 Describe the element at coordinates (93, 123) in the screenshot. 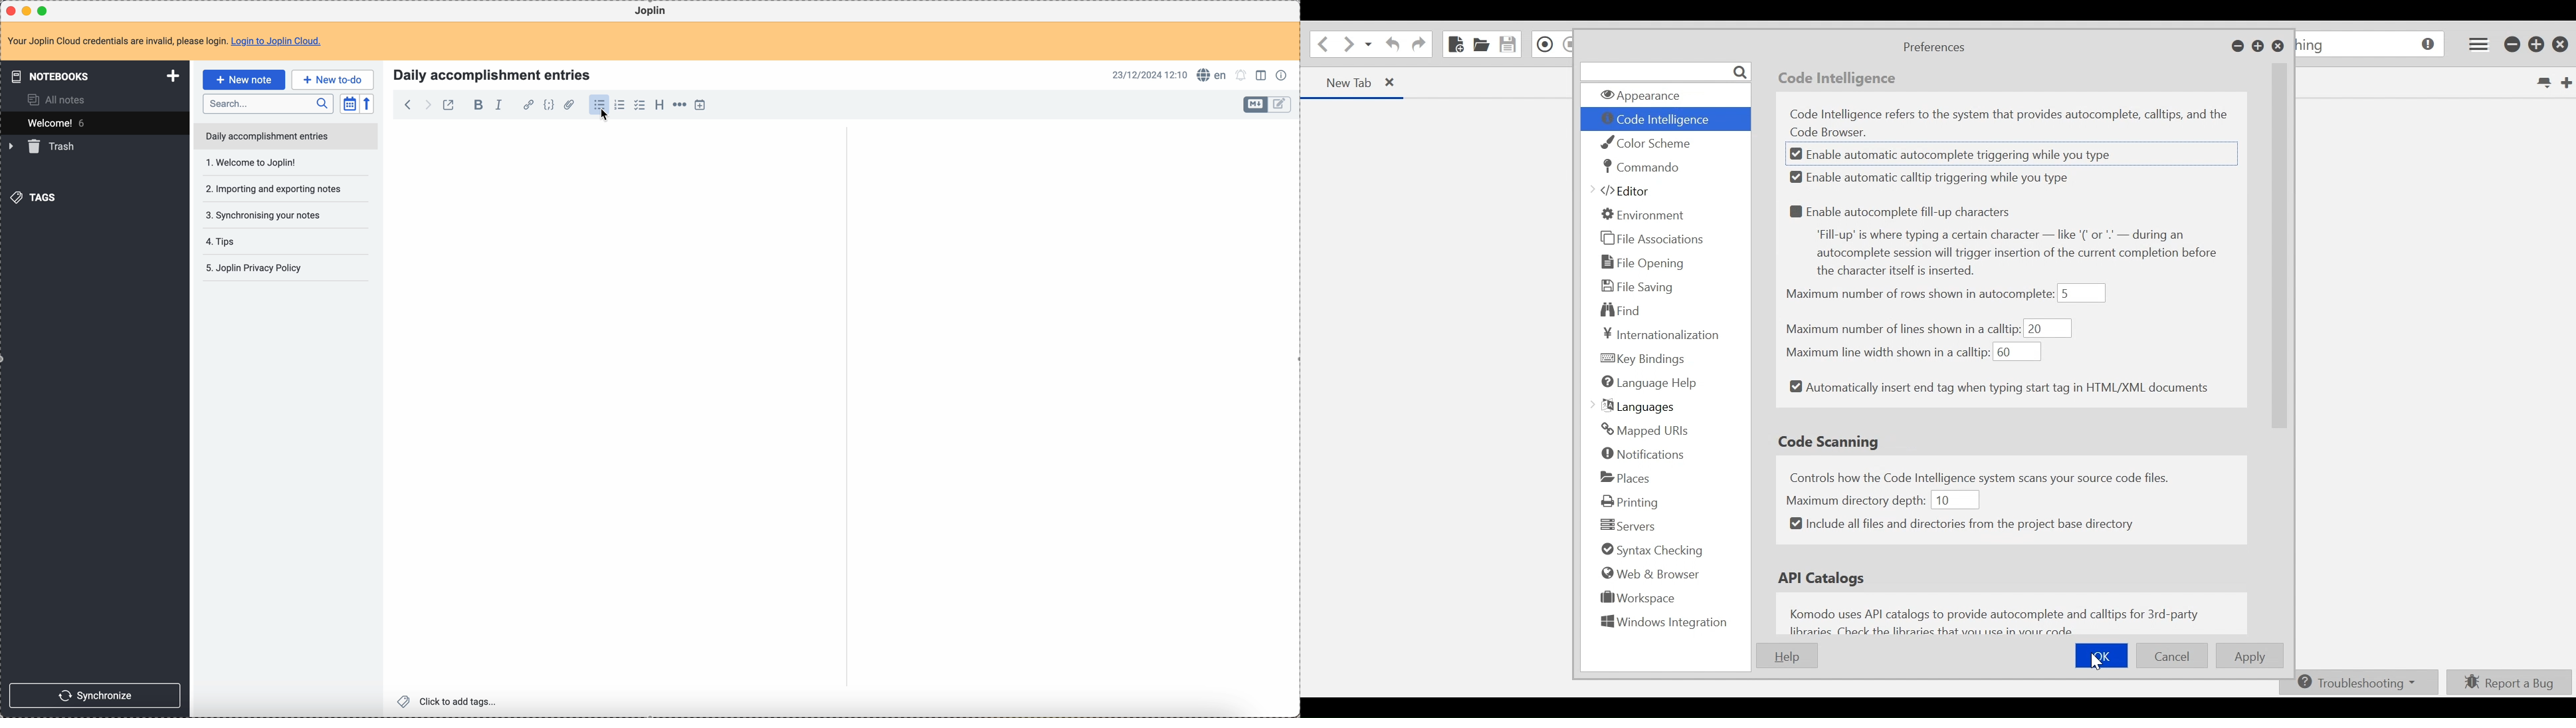

I see `welcome` at that location.